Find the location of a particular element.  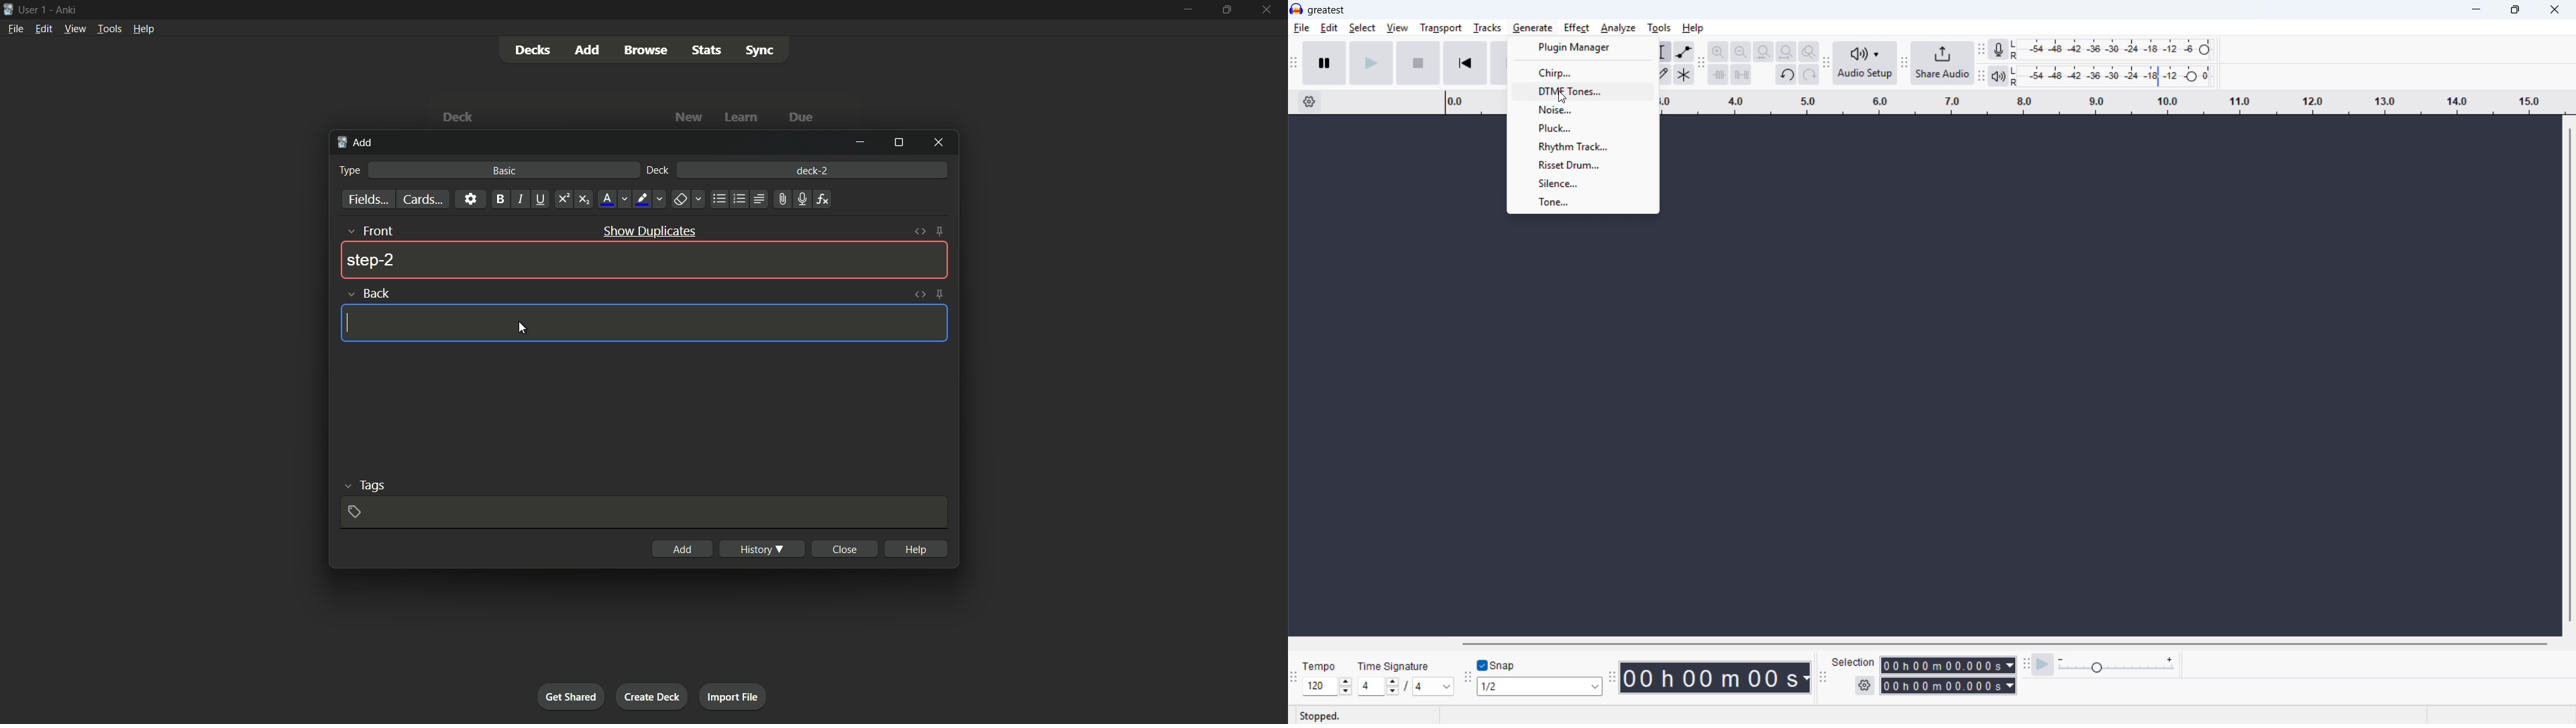

cards is located at coordinates (424, 199).